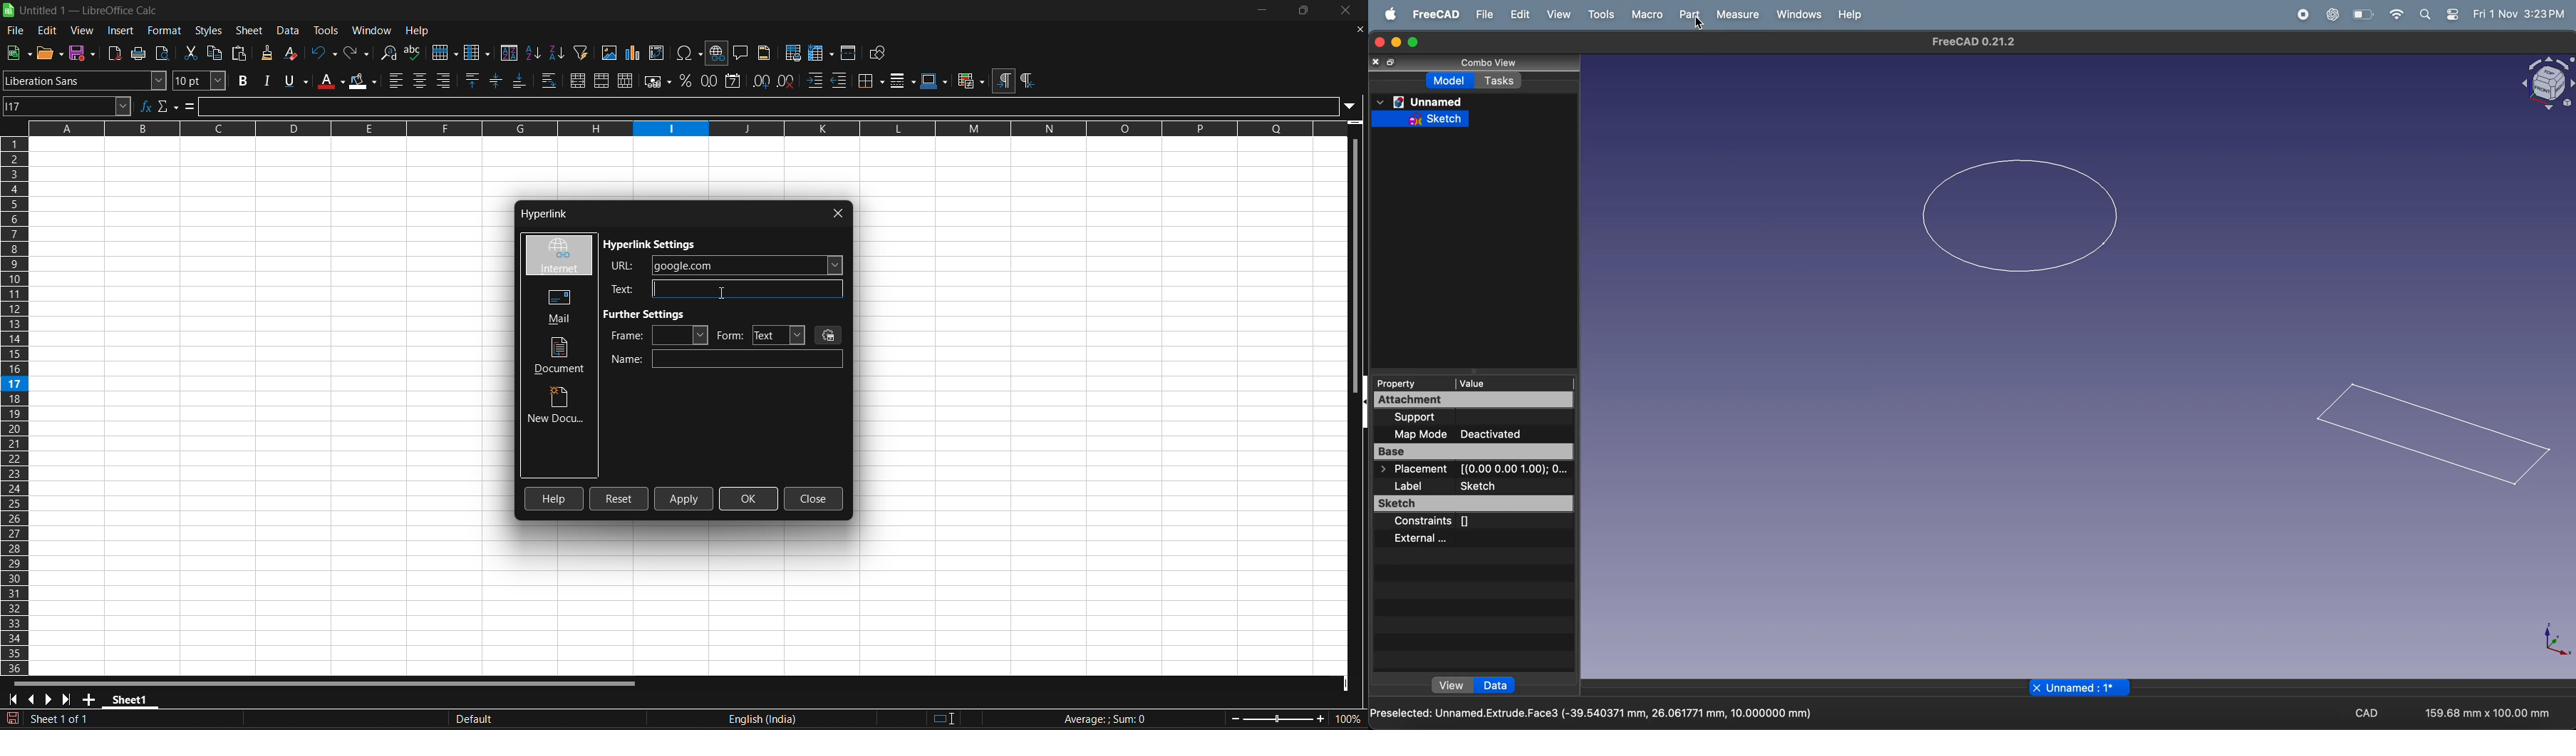 The width and height of the screenshot is (2576, 756). I want to click on align top, so click(475, 80).